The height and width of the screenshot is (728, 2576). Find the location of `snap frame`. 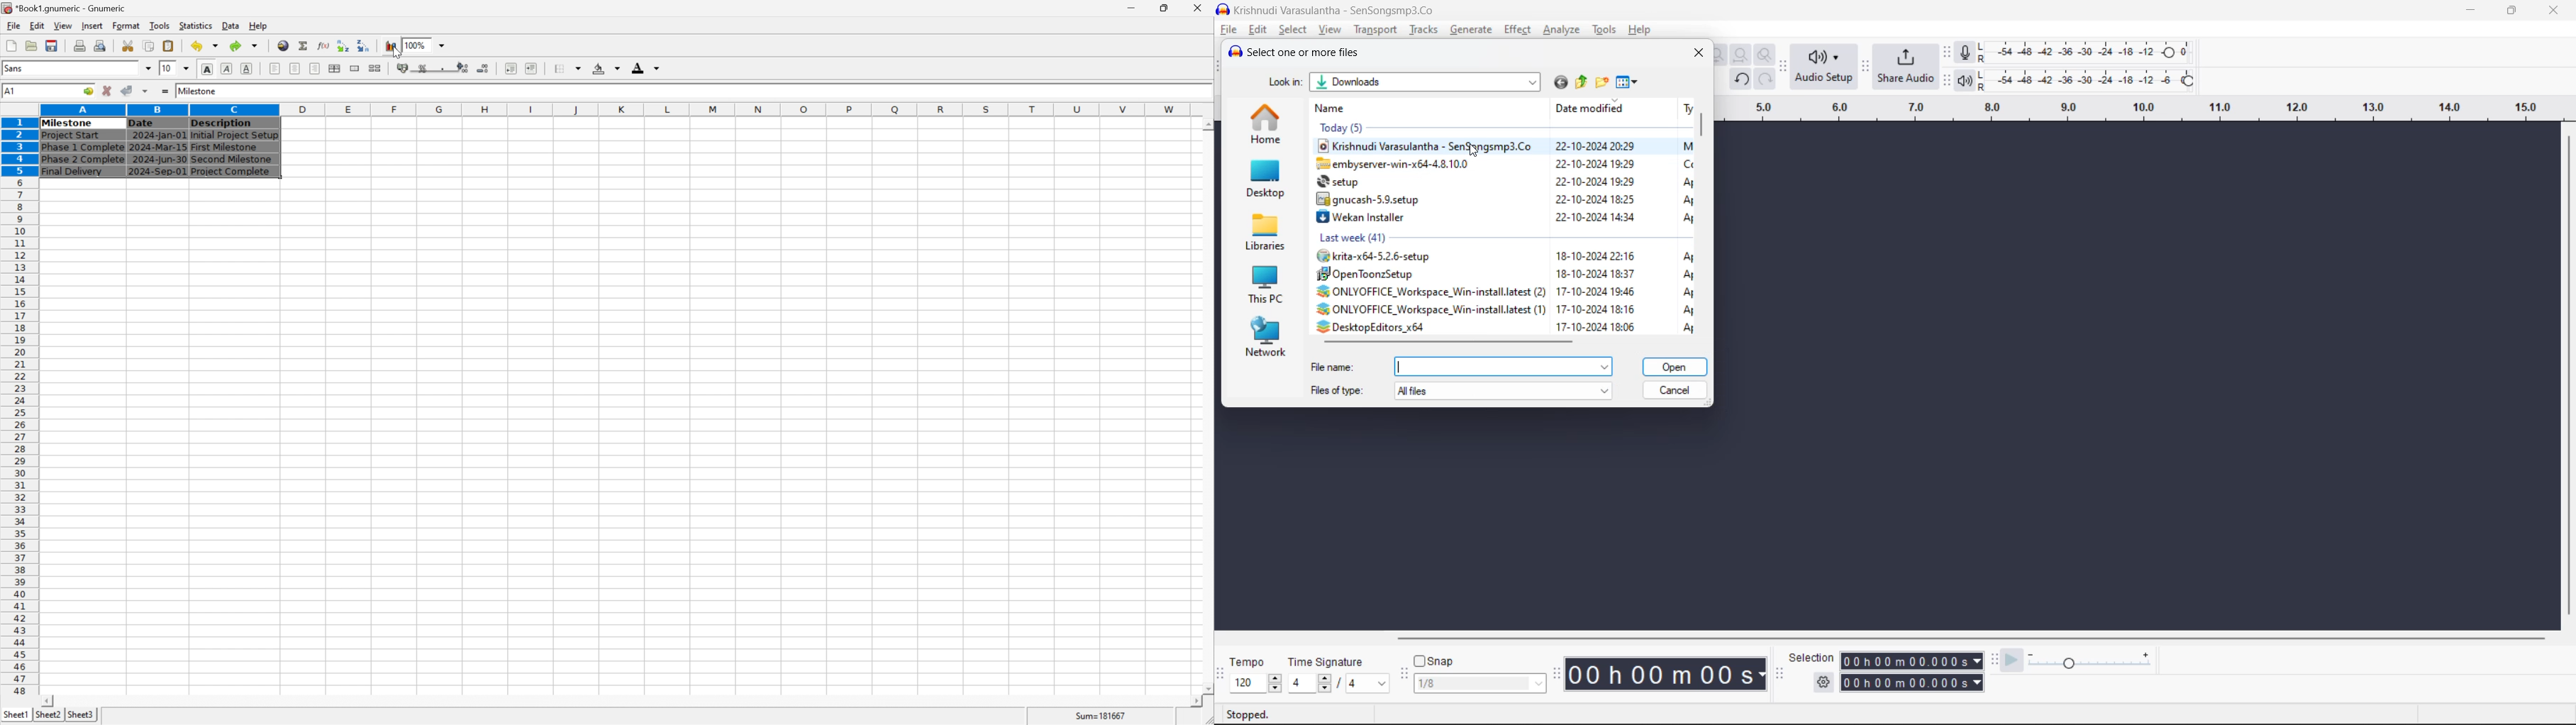

snap frame is located at coordinates (1479, 684).